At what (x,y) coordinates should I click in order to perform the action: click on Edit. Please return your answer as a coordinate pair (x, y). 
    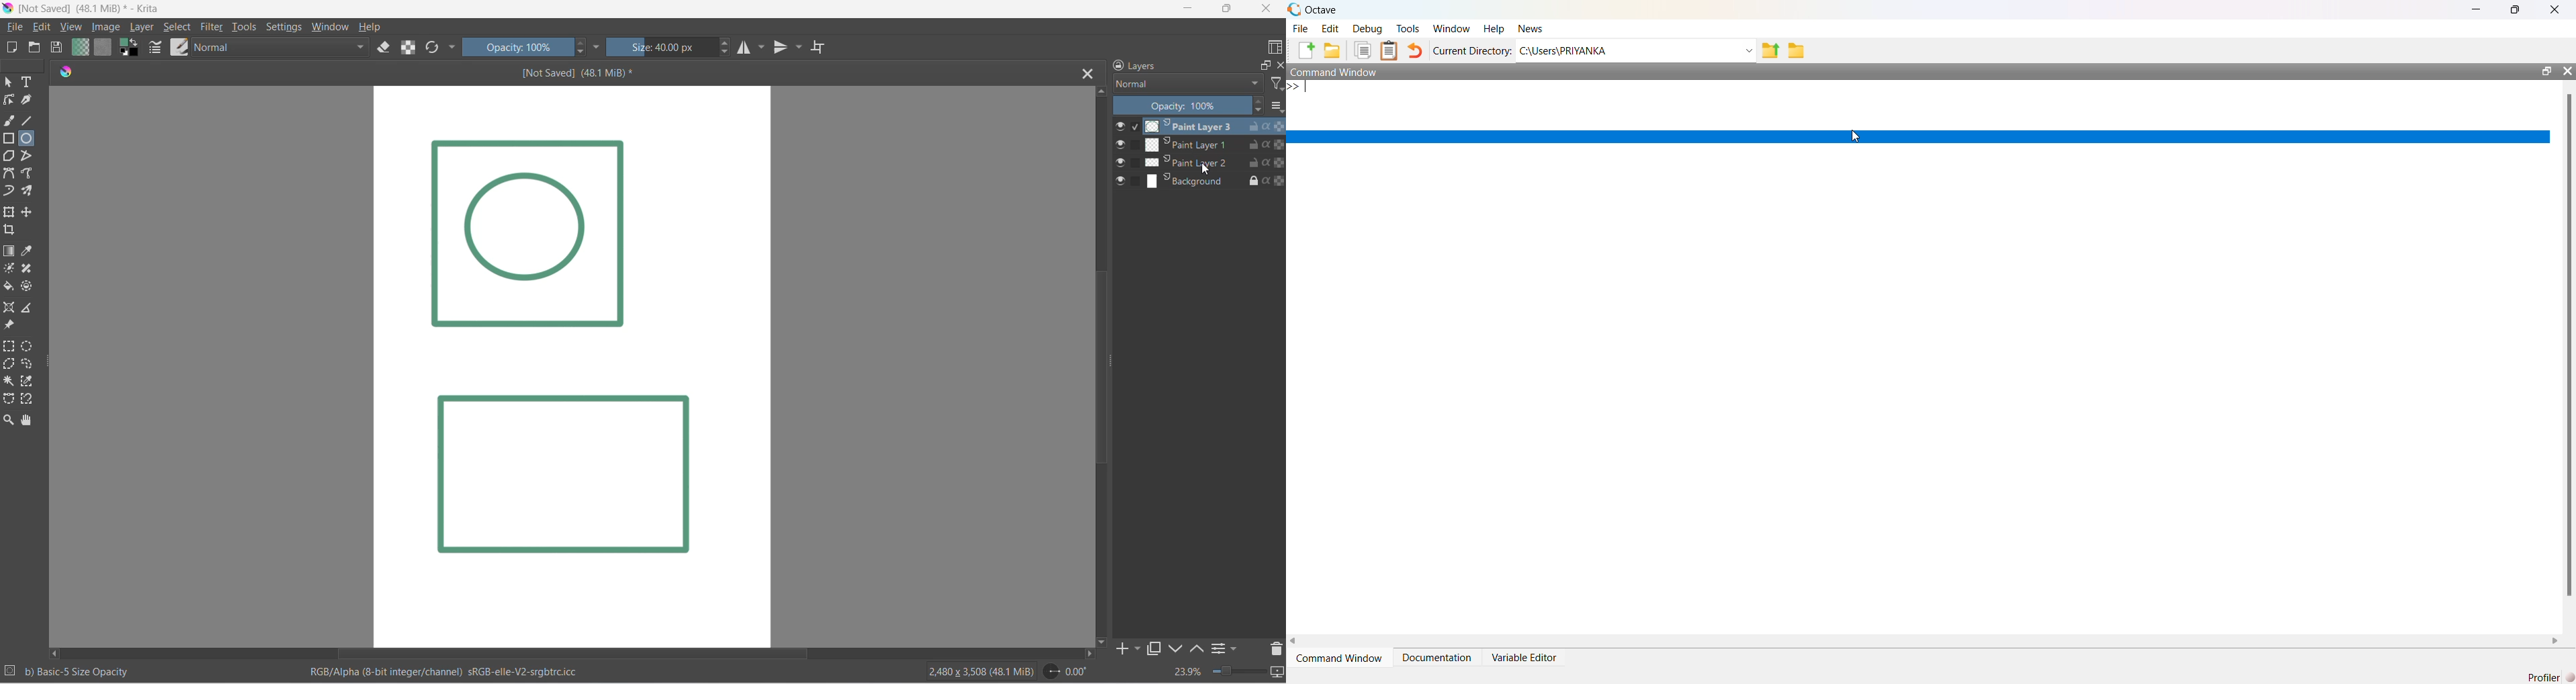
    Looking at the image, I should click on (1330, 29).